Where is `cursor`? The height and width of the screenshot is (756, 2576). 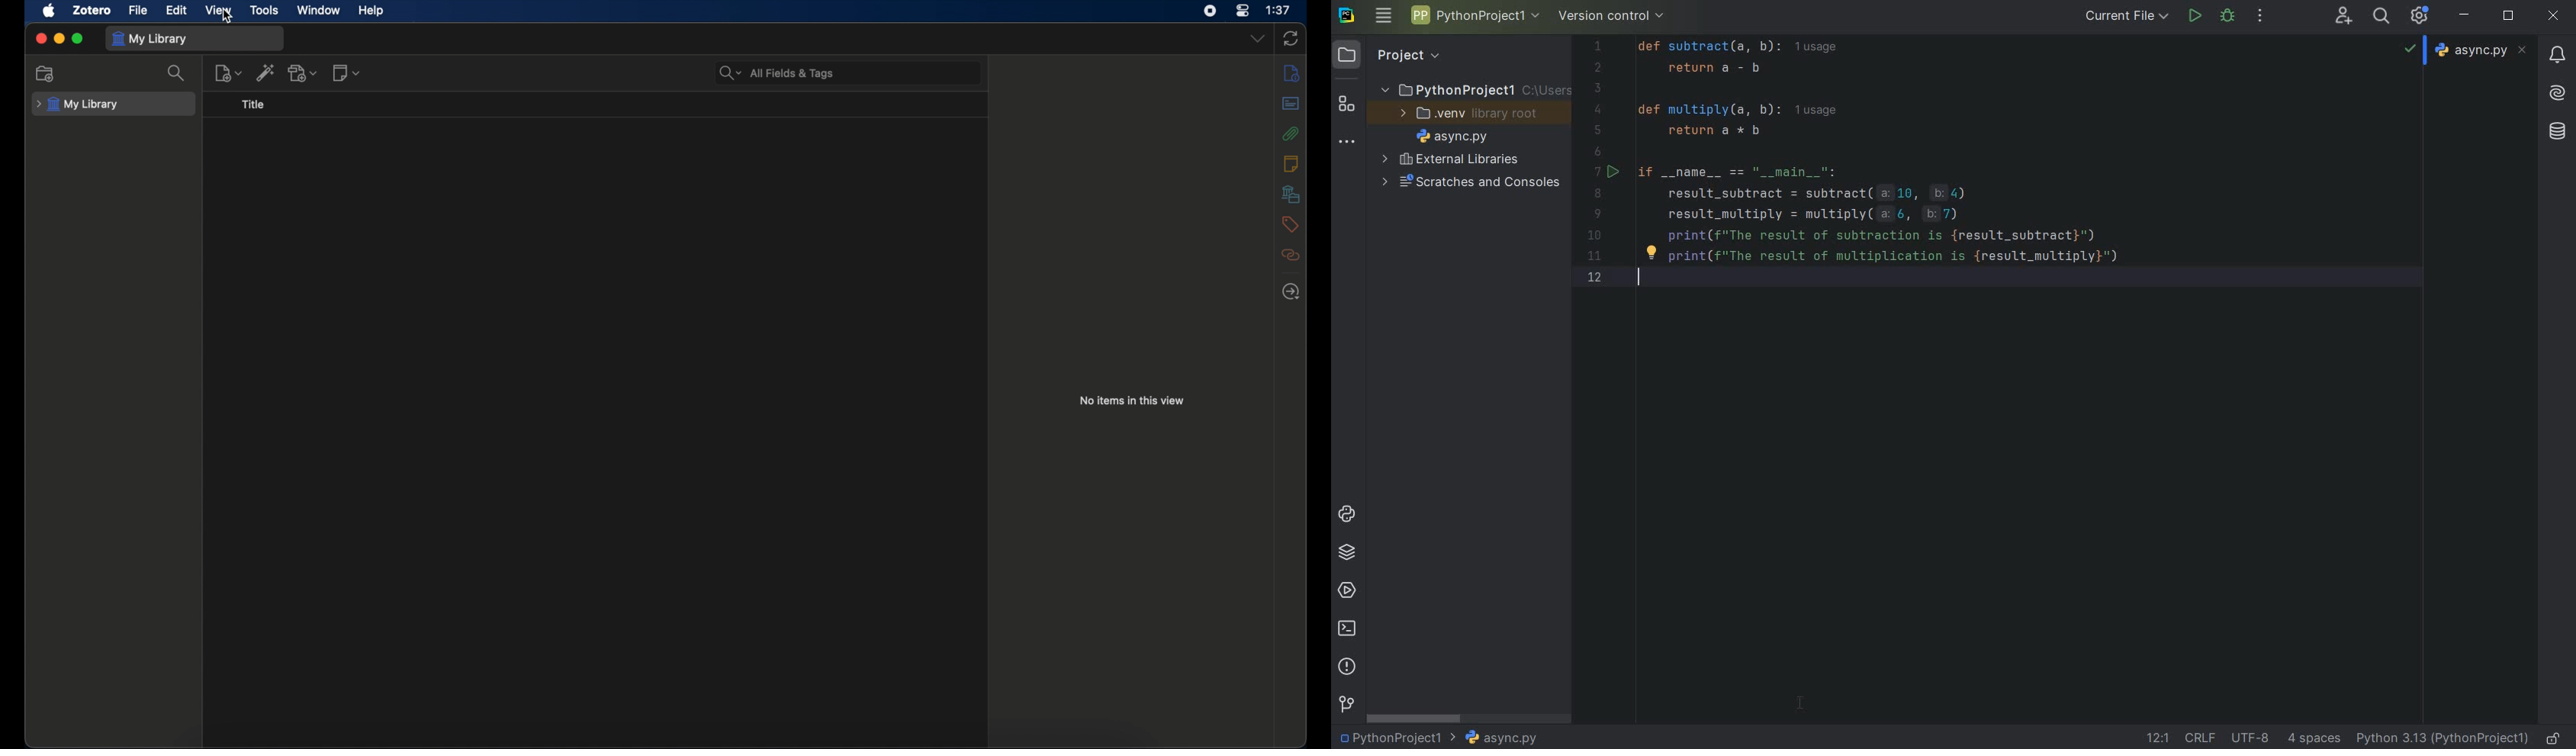
cursor is located at coordinates (1799, 702).